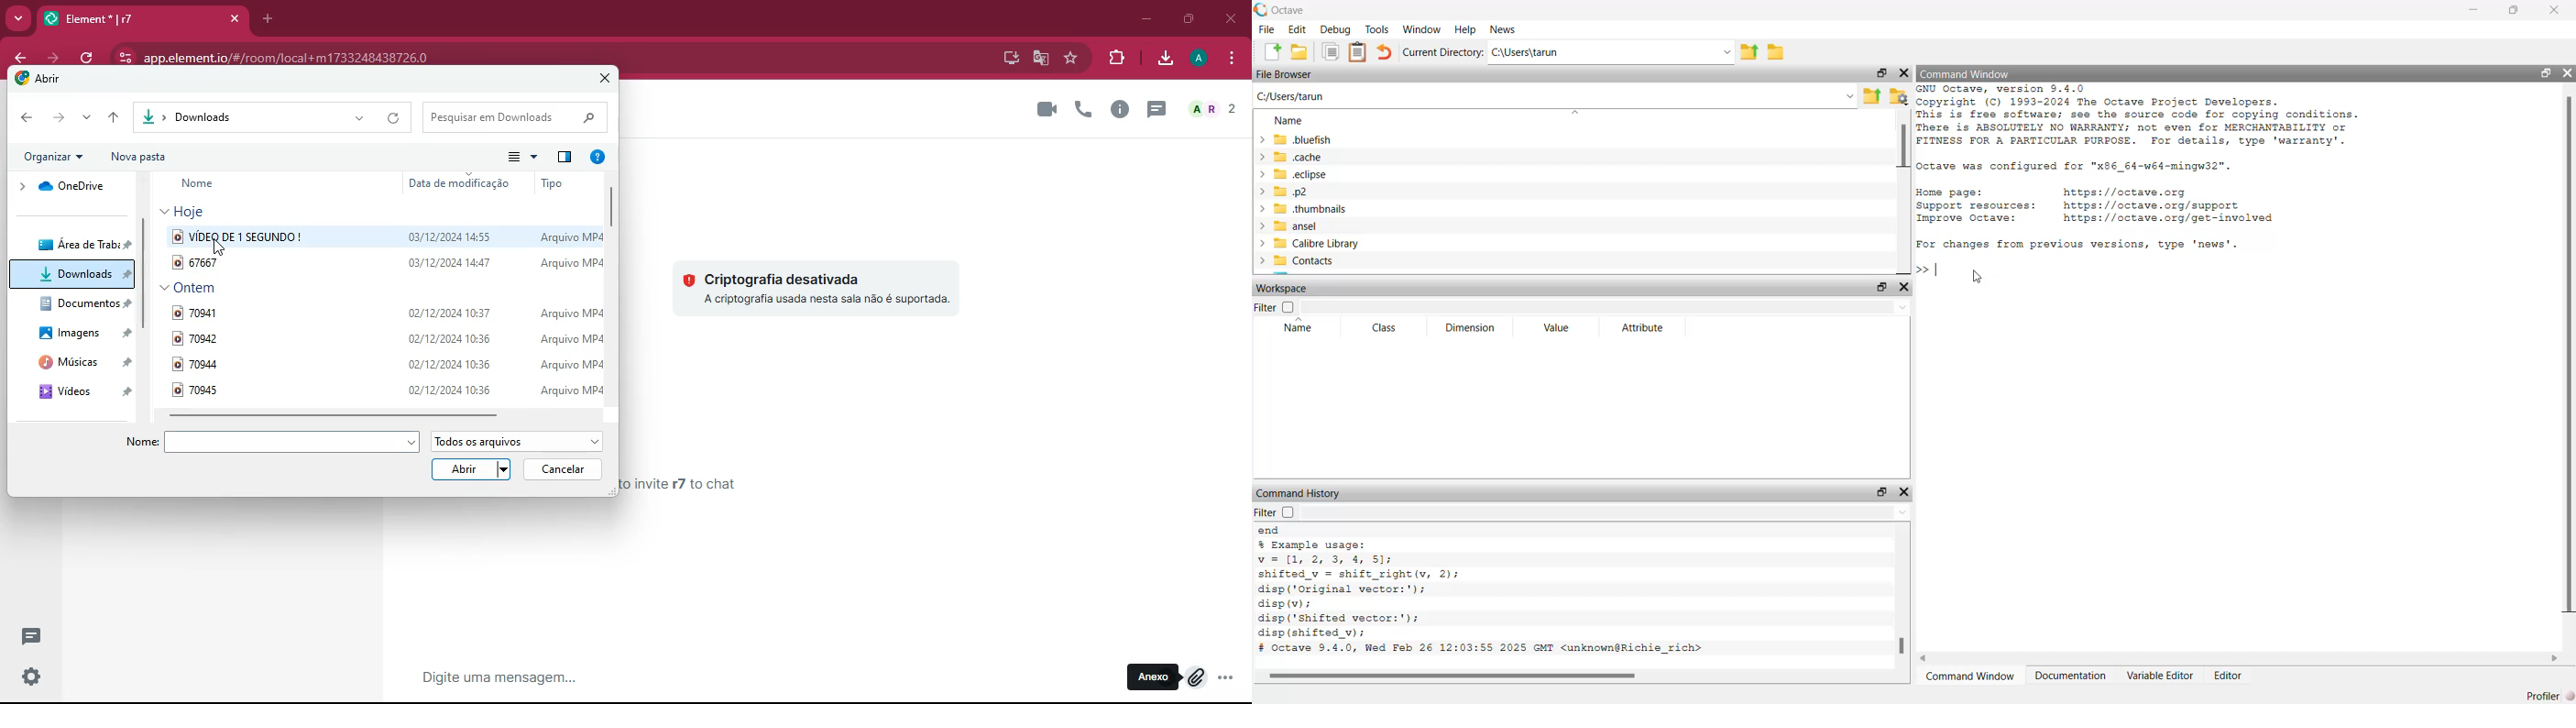 The height and width of the screenshot is (728, 2576). Describe the element at coordinates (563, 467) in the screenshot. I see `cancelar` at that location.